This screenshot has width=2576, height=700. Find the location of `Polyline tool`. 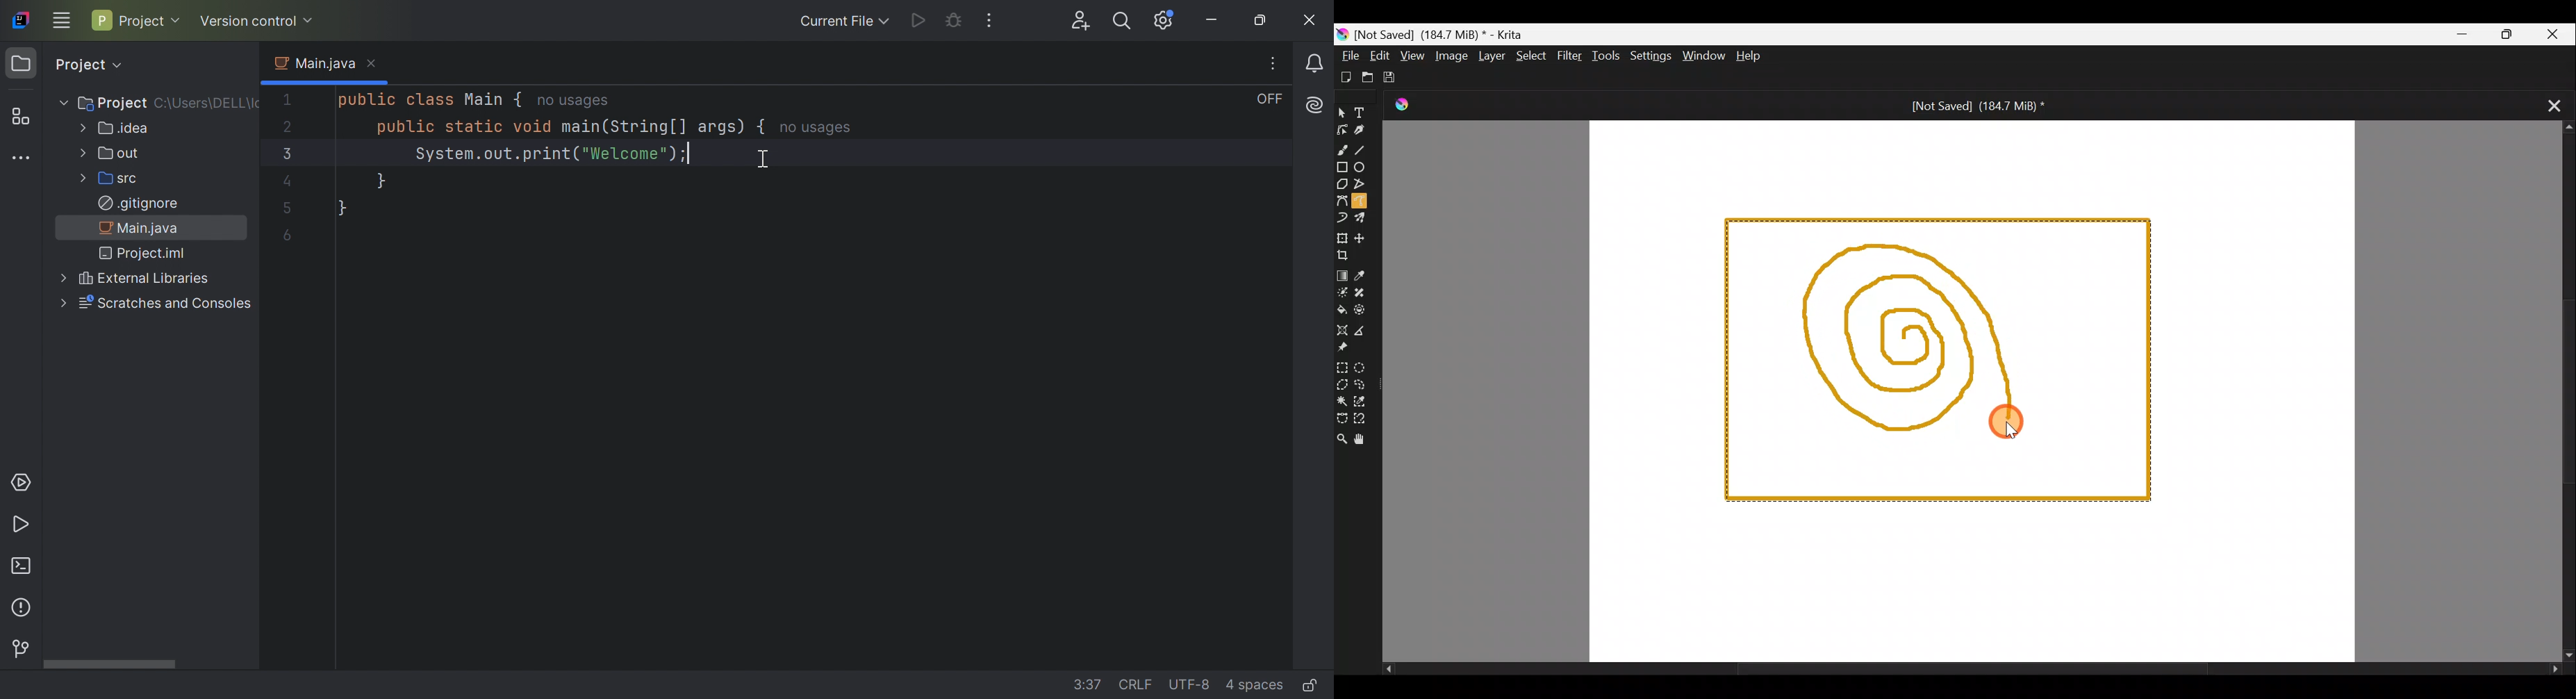

Polyline tool is located at coordinates (1365, 185).